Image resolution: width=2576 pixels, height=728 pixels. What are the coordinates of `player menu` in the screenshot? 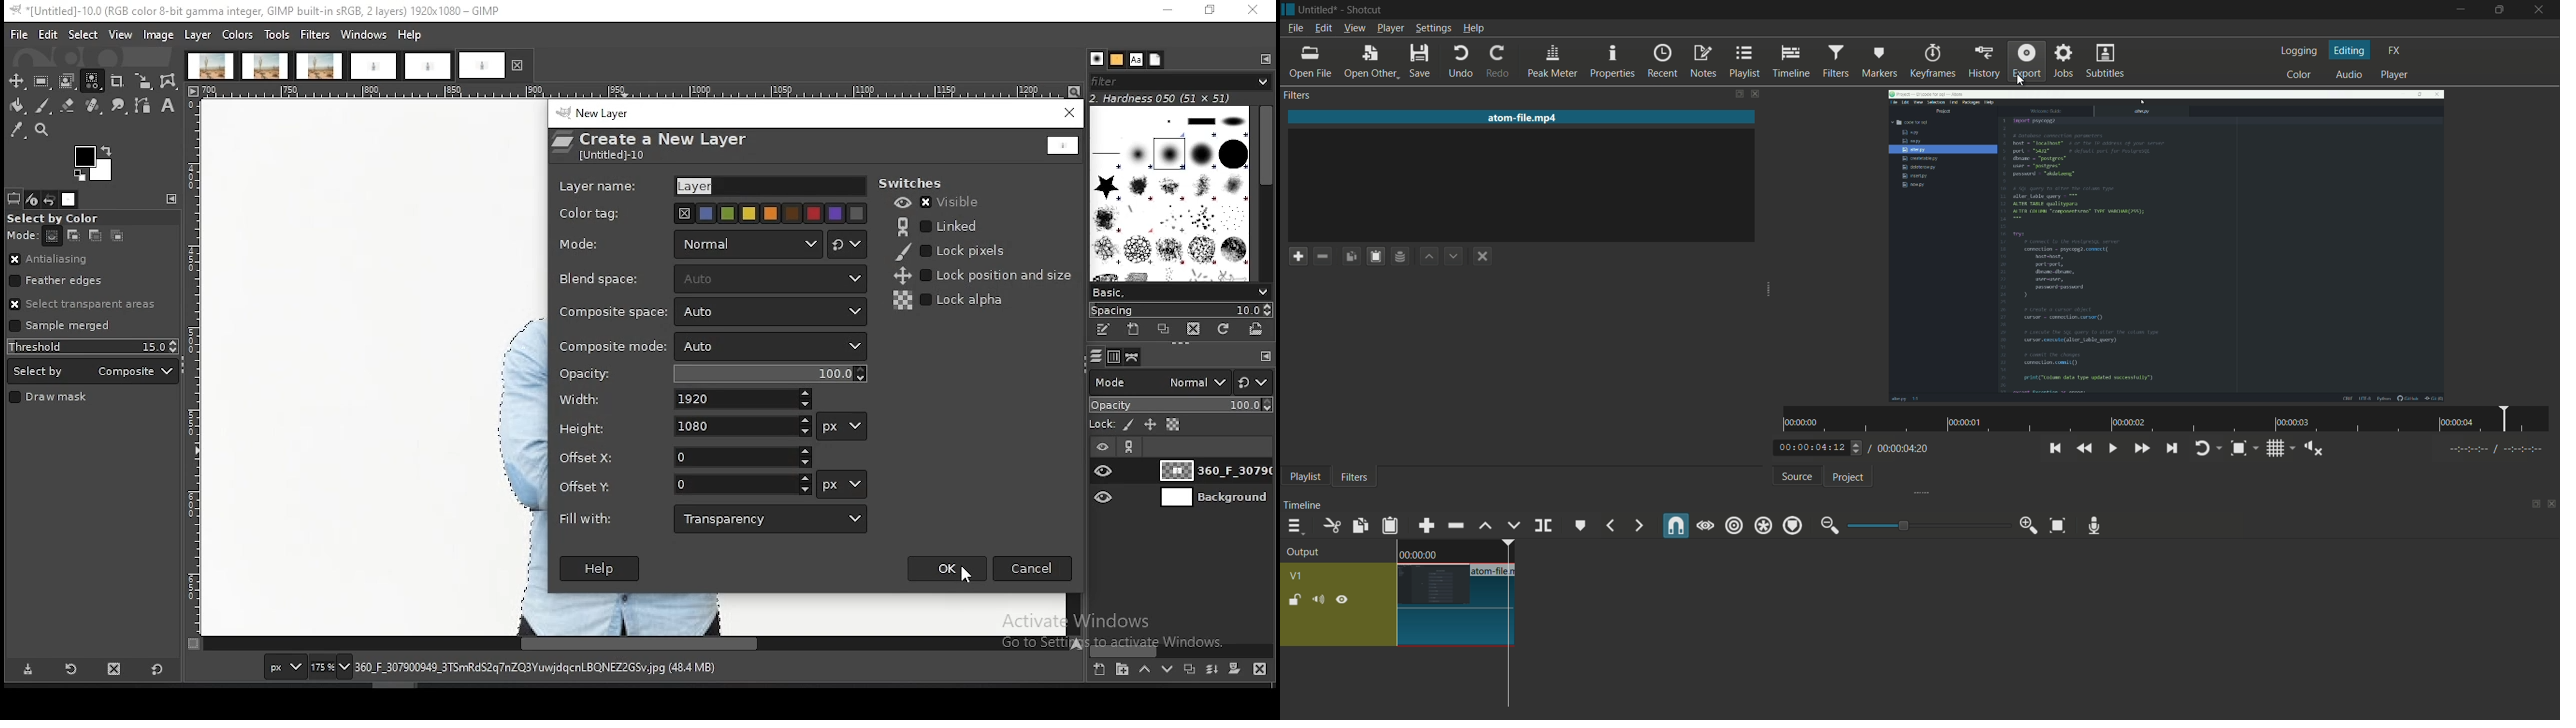 It's located at (1389, 28).